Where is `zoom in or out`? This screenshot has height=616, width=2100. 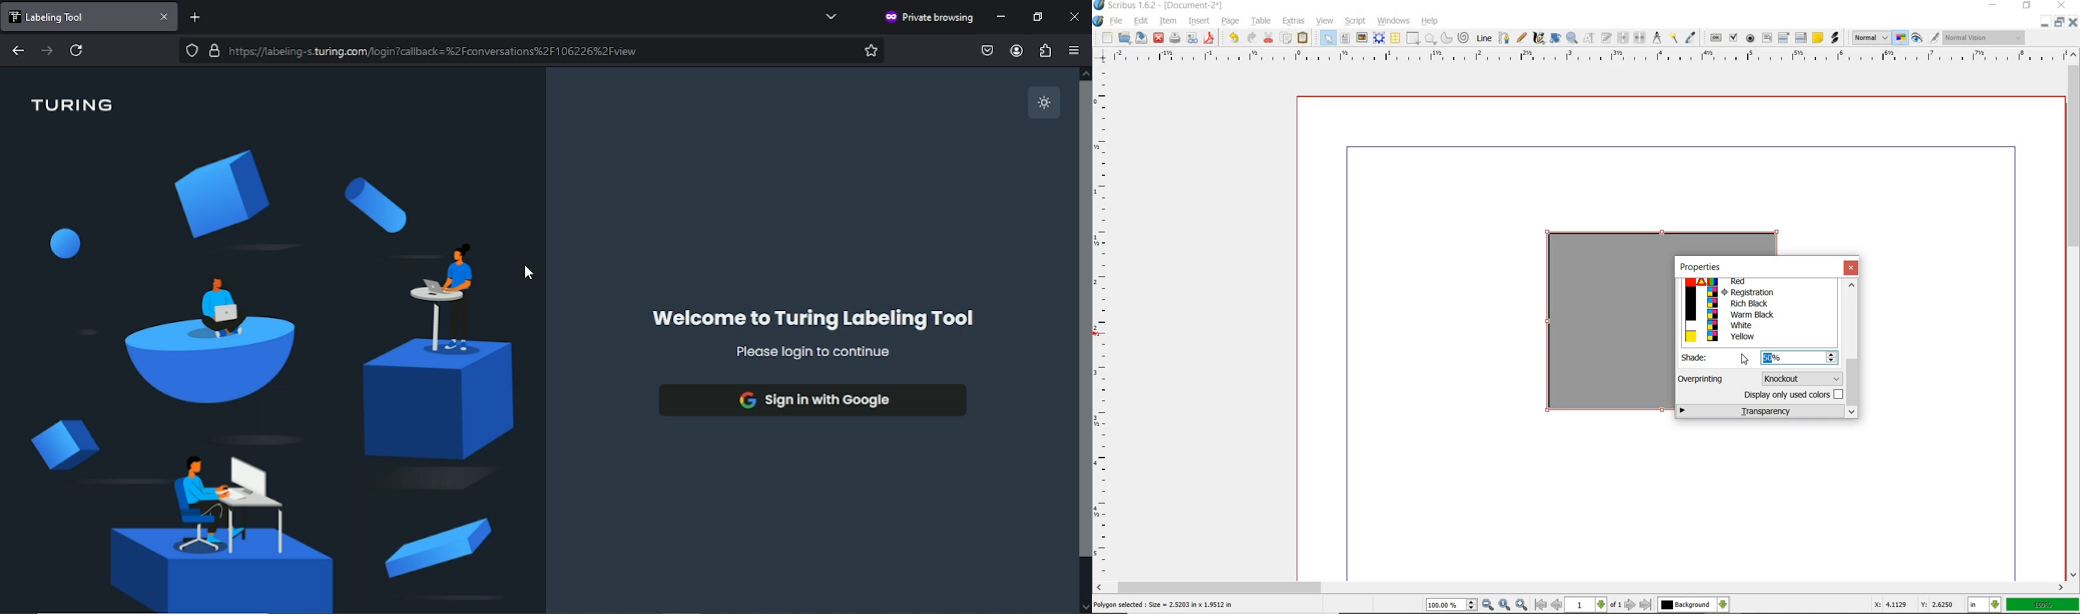 zoom in or out is located at coordinates (1572, 38).